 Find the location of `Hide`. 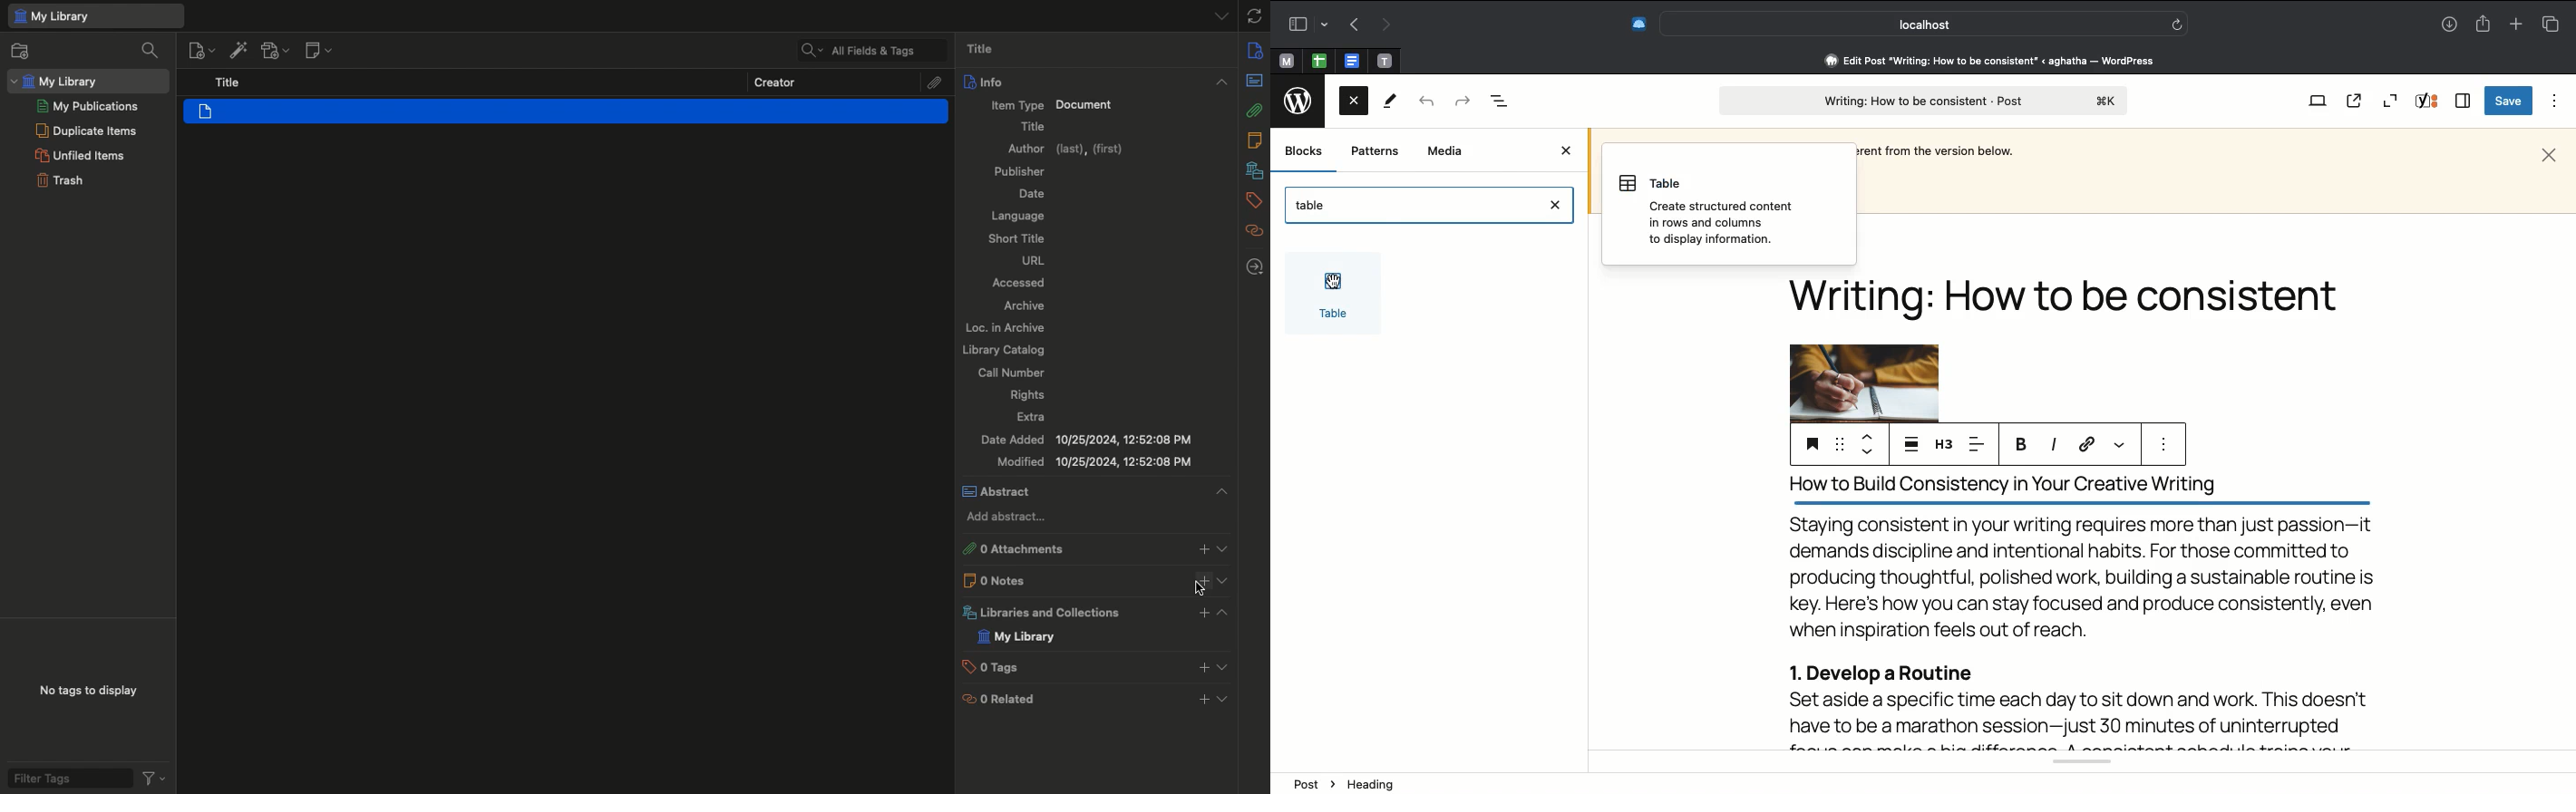

Hide is located at coordinates (1221, 491).